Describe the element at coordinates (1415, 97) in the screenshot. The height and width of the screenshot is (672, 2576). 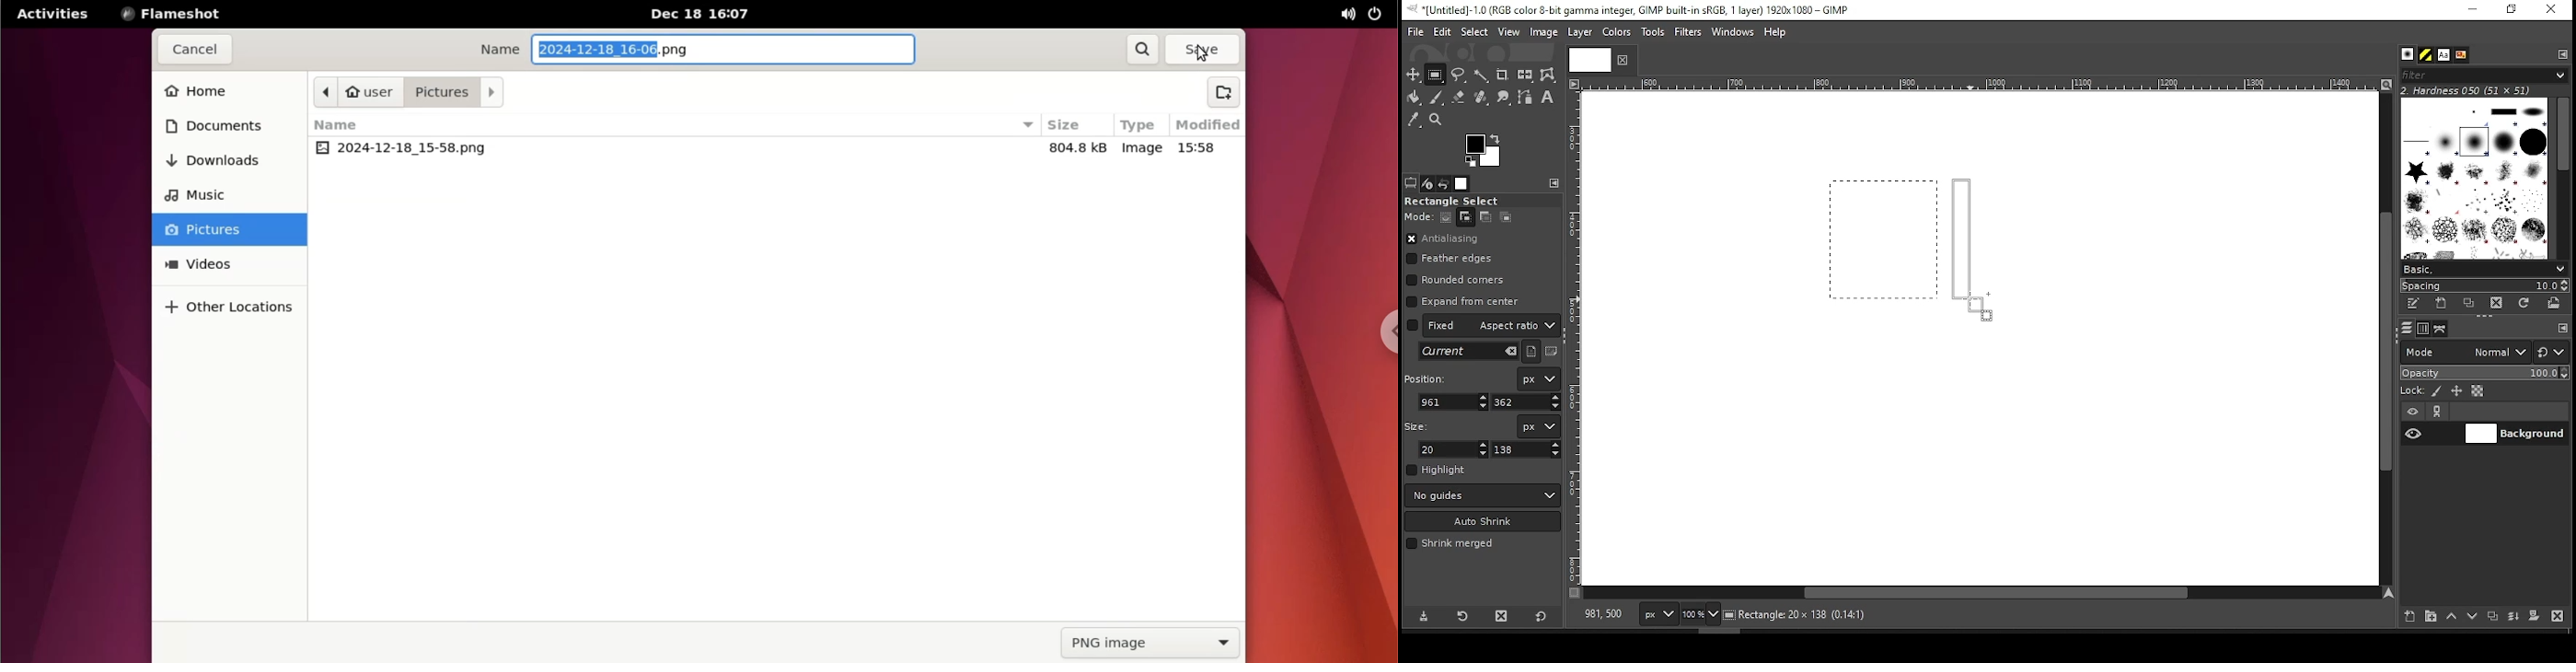
I see `paint bucket tool` at that location.